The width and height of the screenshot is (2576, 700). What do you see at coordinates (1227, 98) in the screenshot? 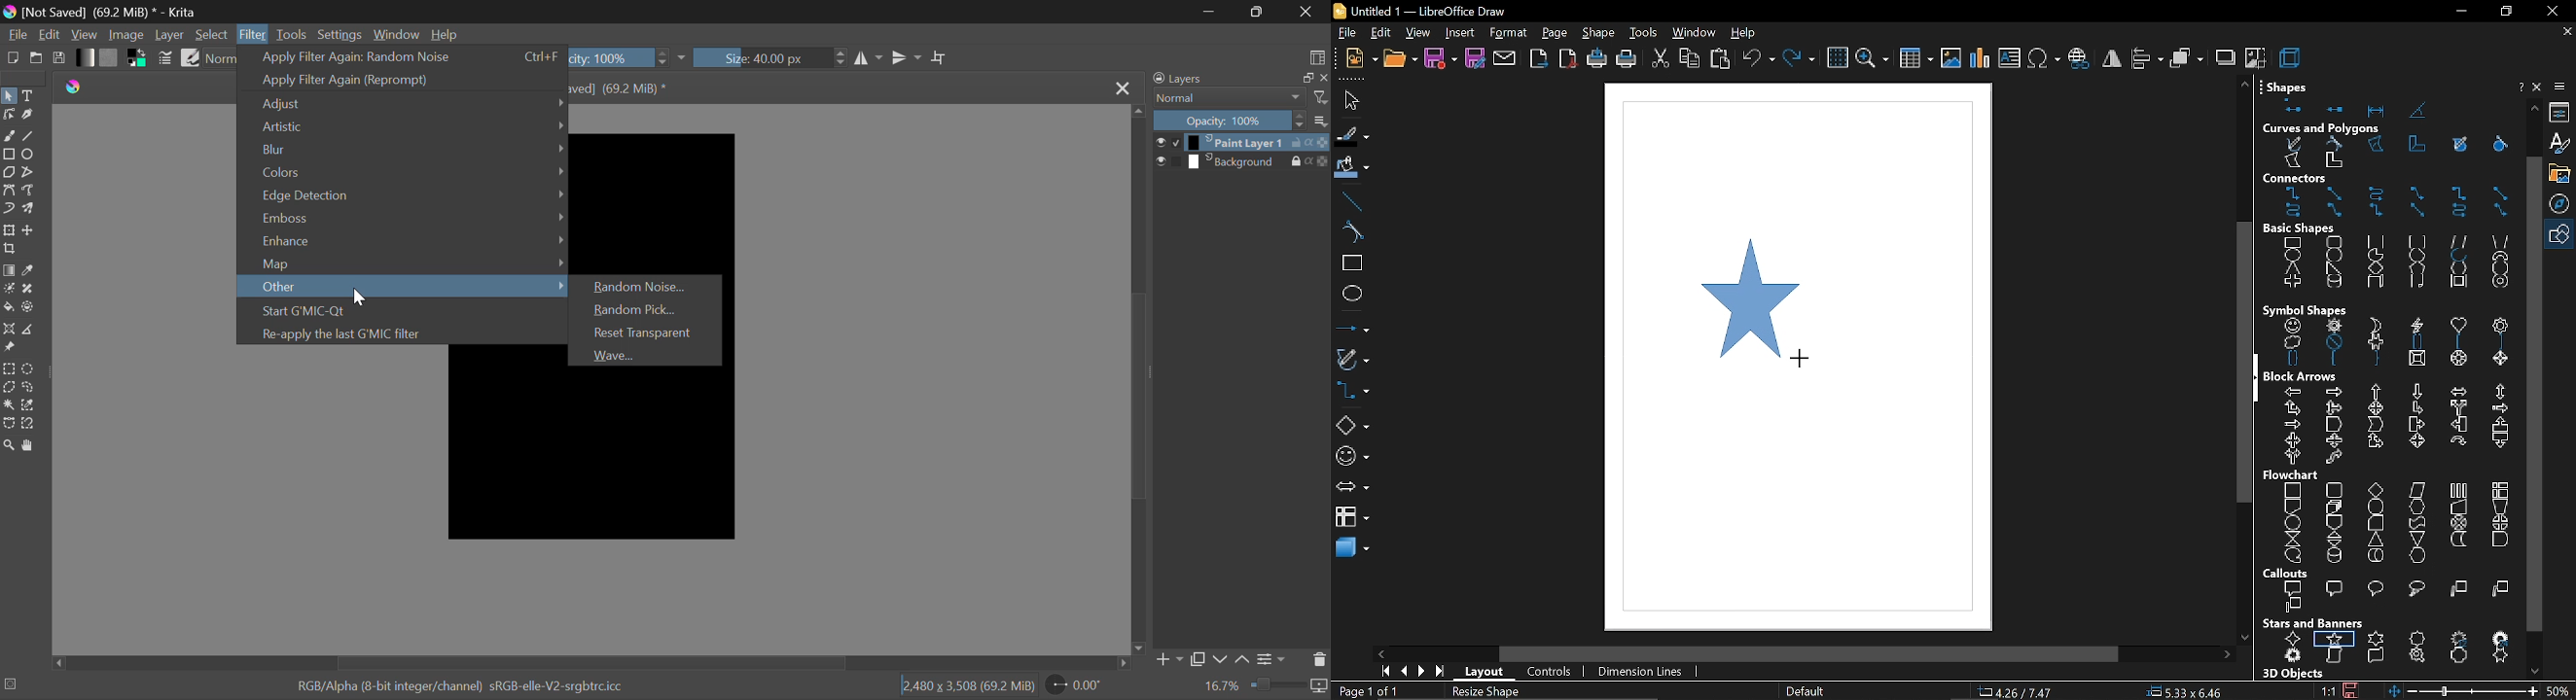
I see `Blending Mode` at bounding box center [1227, 98].